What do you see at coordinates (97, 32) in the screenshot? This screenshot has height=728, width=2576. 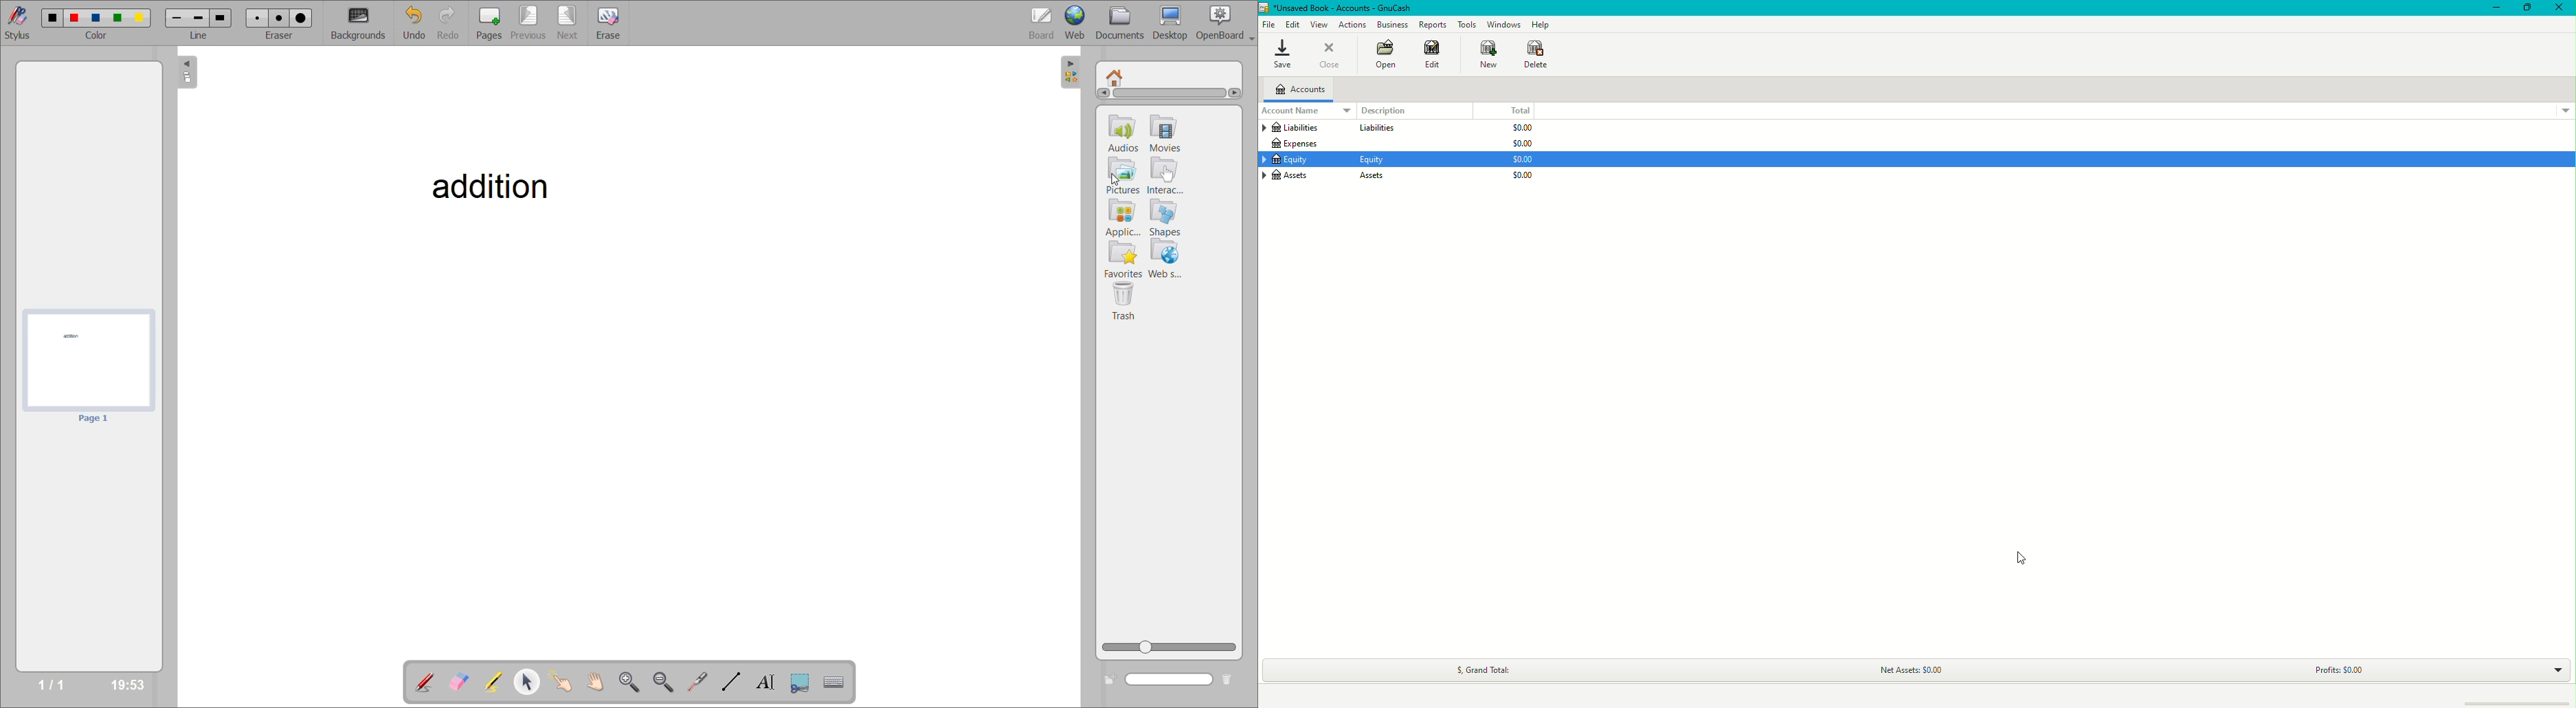 I see `color` at bounding box center [97, 32].